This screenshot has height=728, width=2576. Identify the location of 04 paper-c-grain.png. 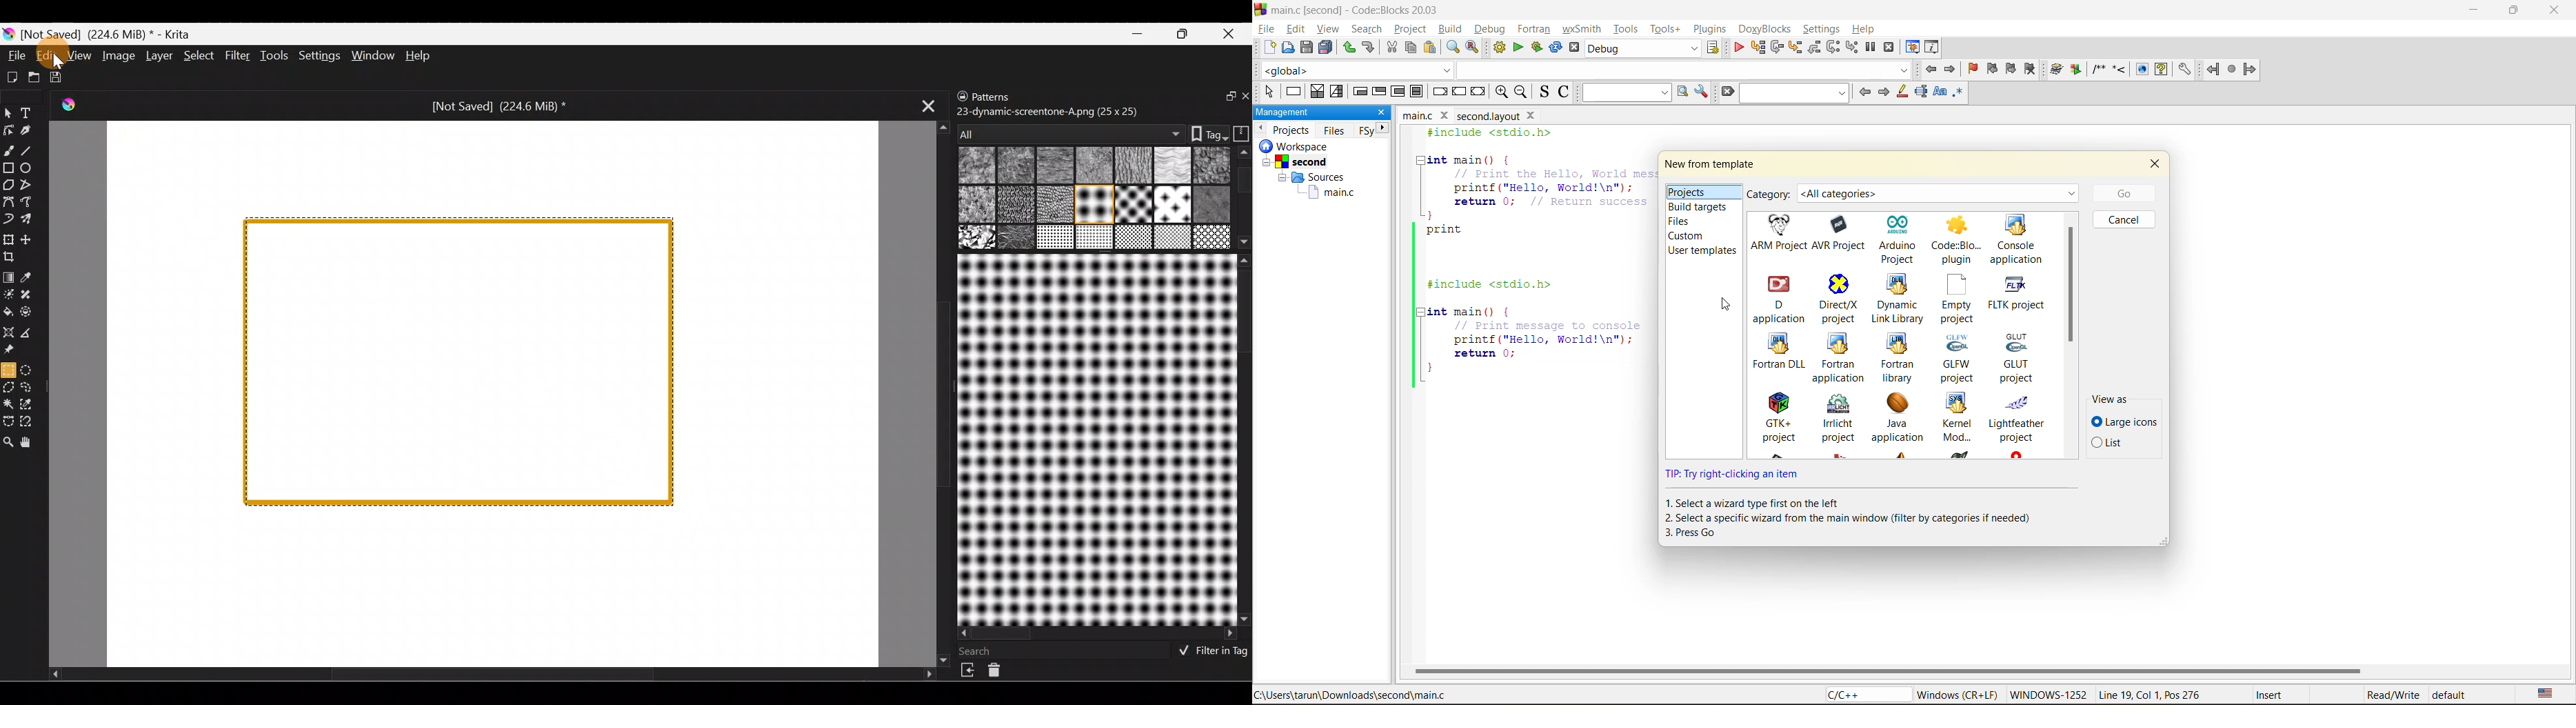
(1131, 166).